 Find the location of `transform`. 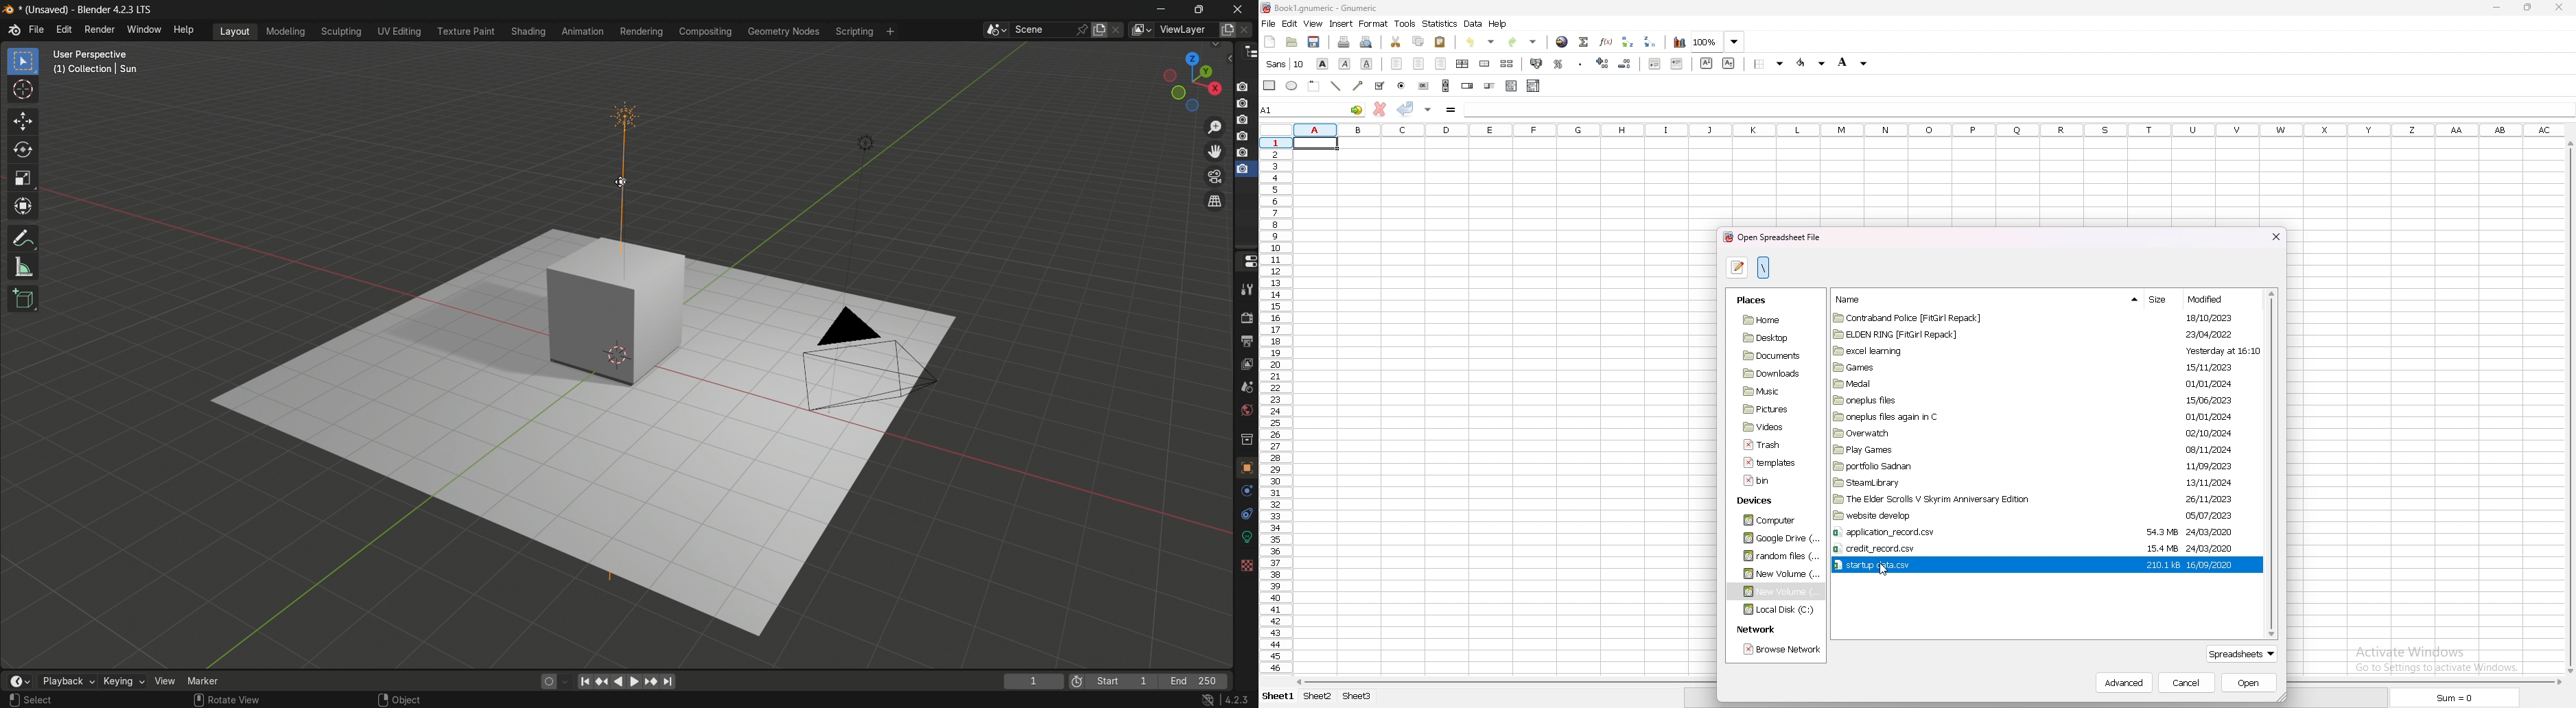

transform is located at coordinates (25, 208).